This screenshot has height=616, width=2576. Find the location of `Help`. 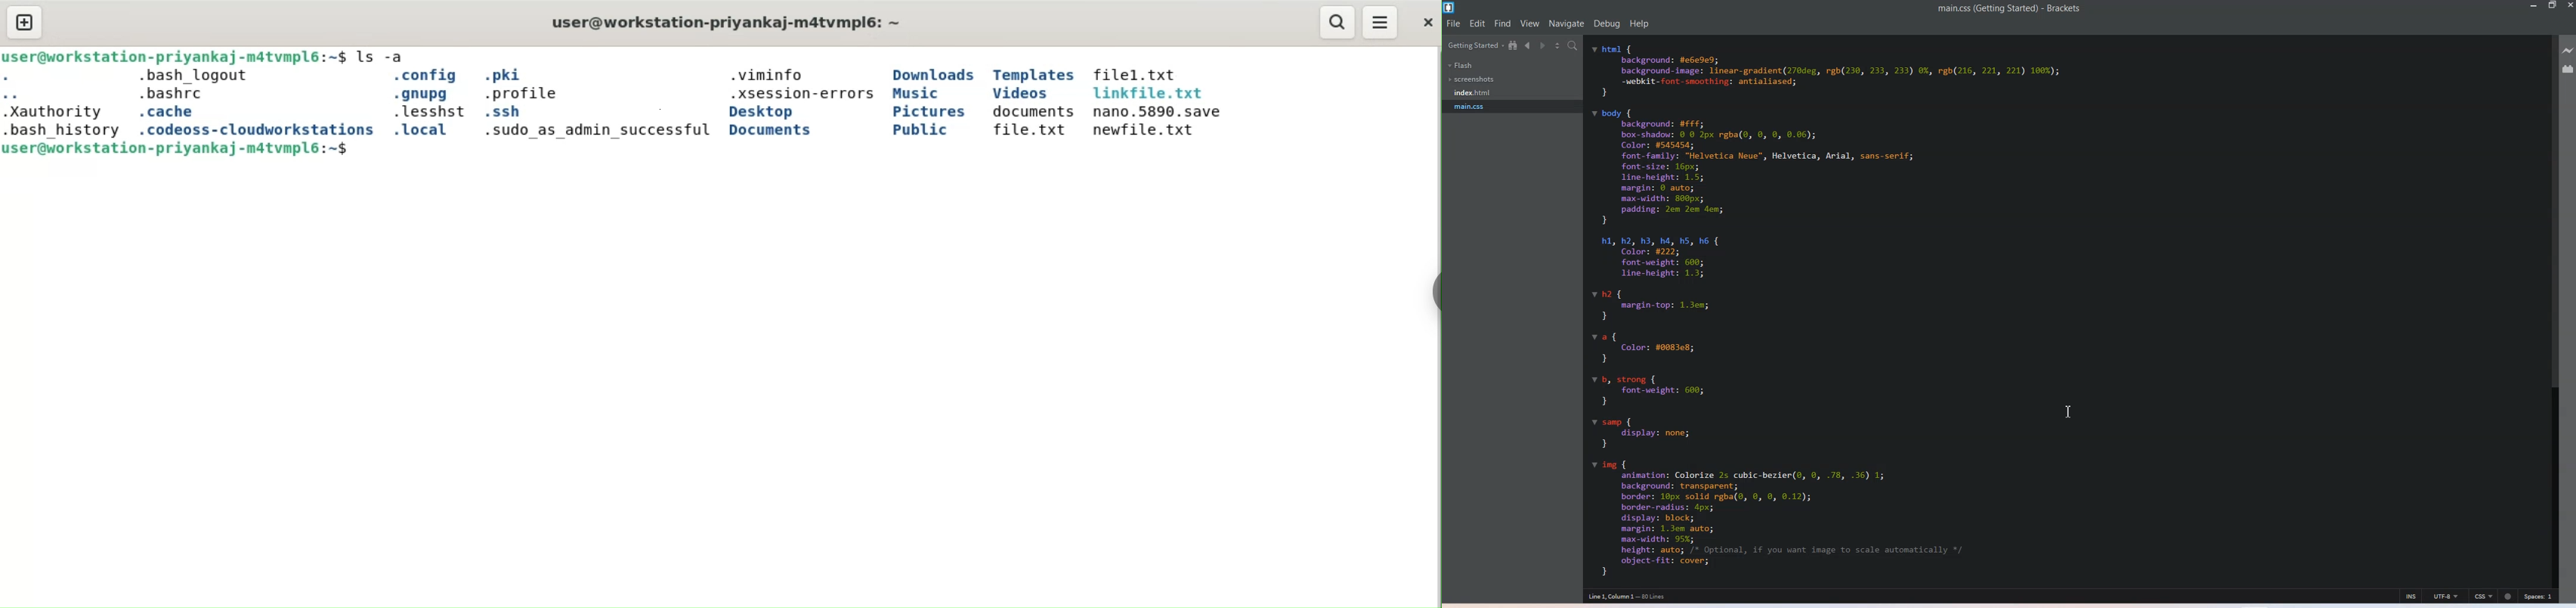

Help is located at coordinates (1639, 23).